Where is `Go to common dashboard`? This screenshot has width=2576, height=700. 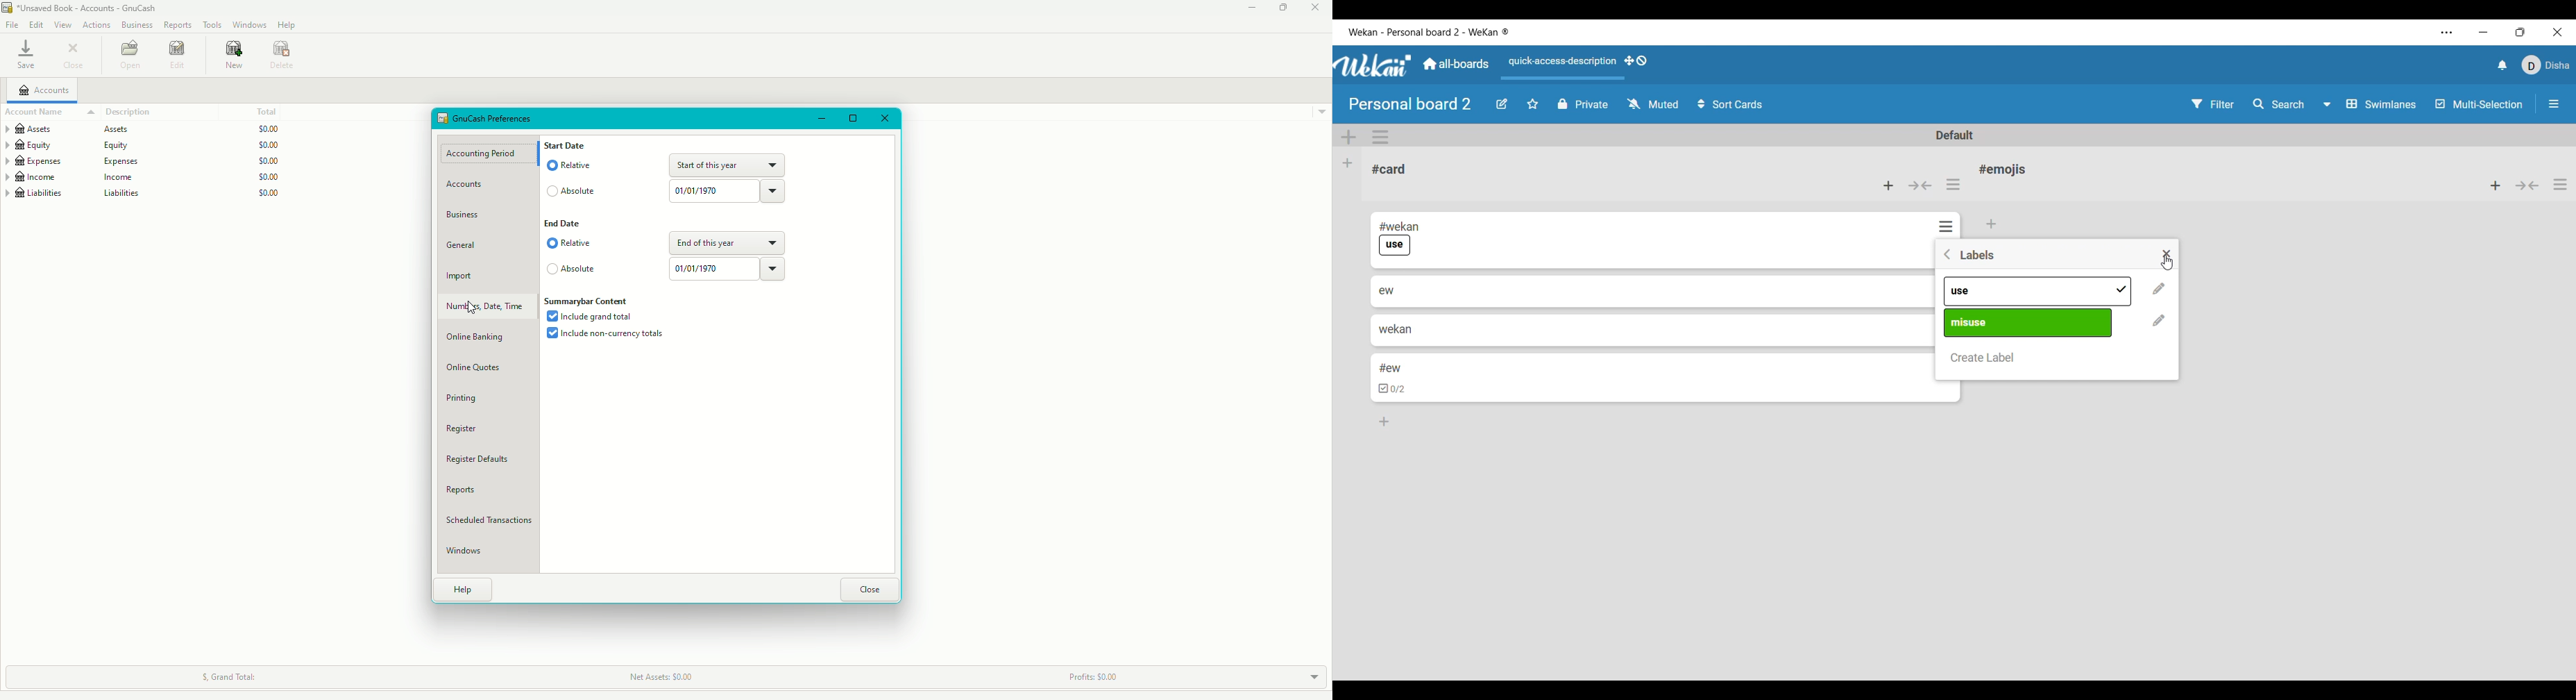 Go to common dashboard is located at coordinates (1456, 64).